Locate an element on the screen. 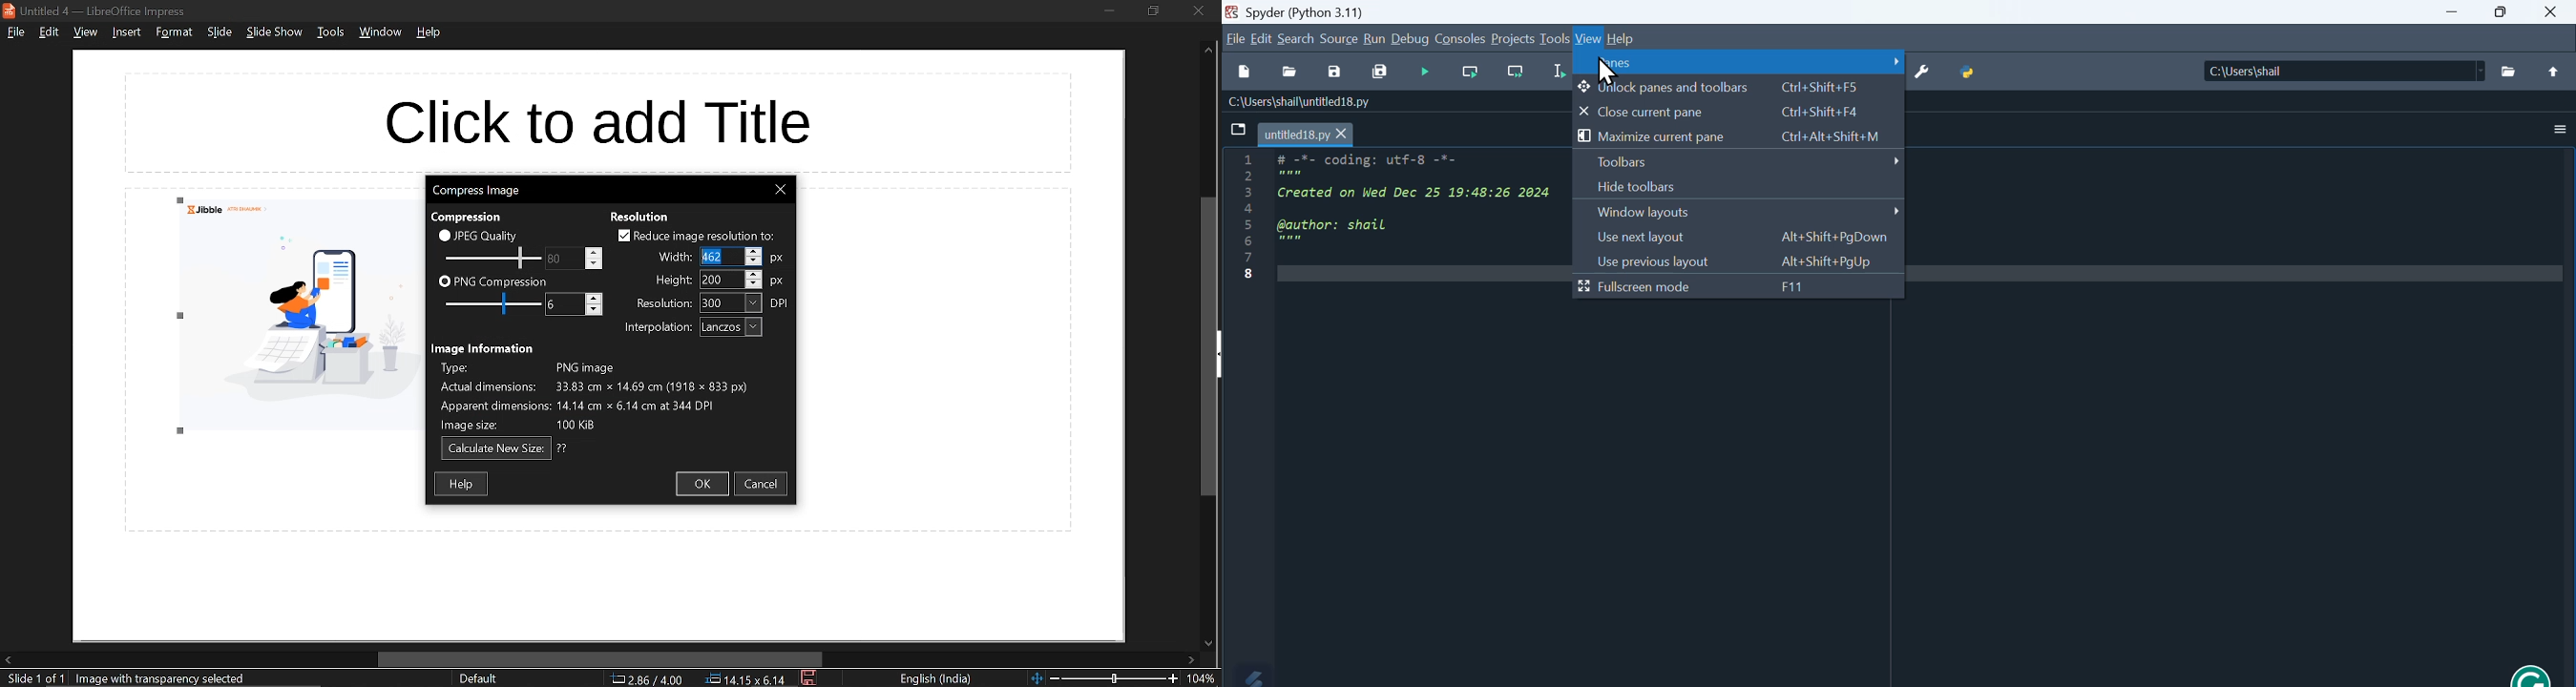 The width and height of the screenshot is (2576, 700). Full screen mode is located at coordinates (1694, 288).